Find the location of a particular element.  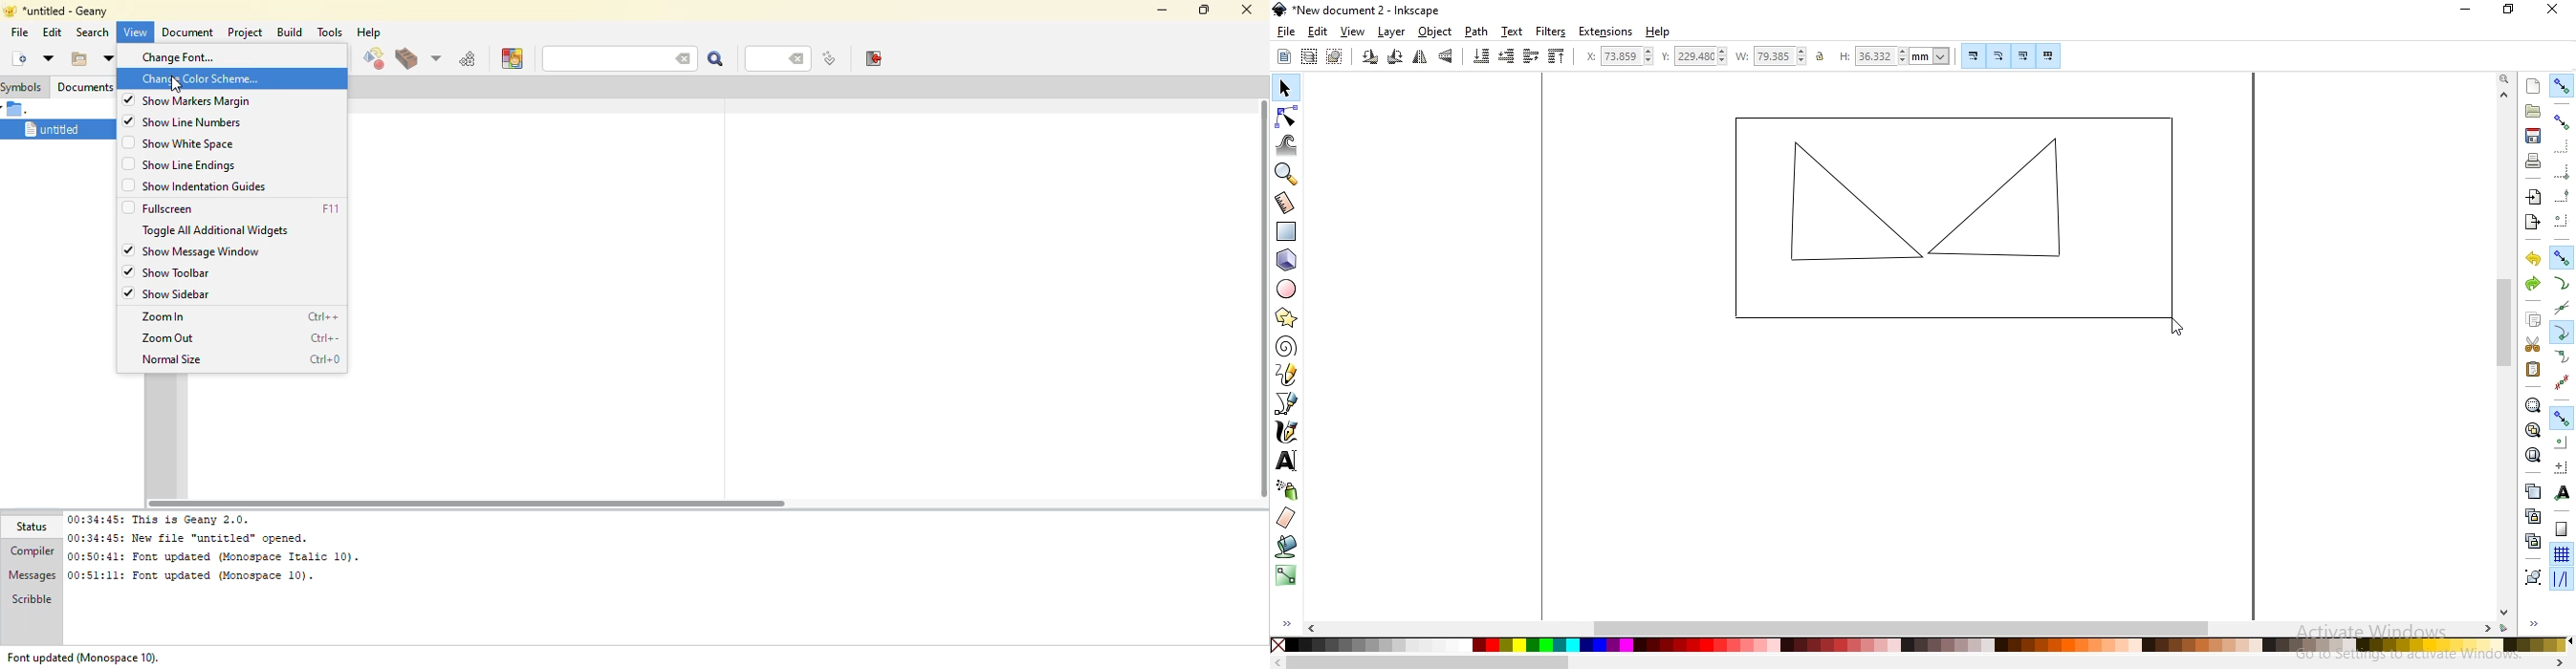

snap guide is located at coordinates (2561, 580).